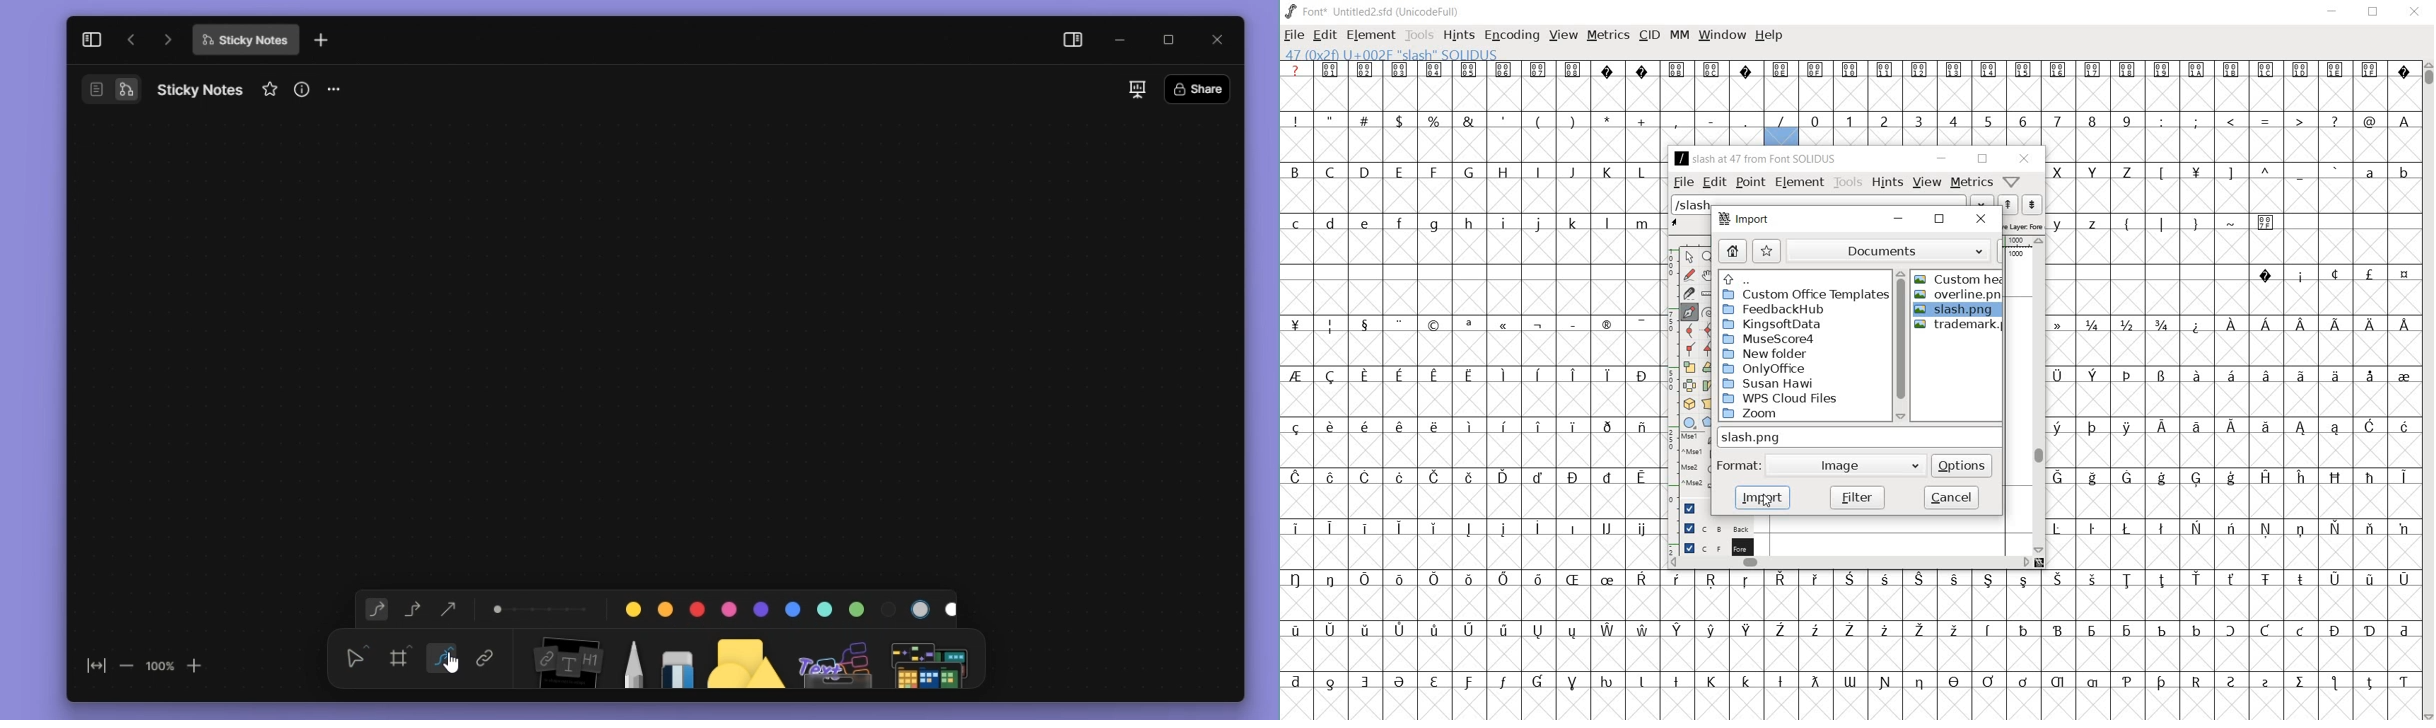 The image size is (2436, 728). Describe the element at coordinates (1847, 630) in the screenshot. I see `special letters` at that location.